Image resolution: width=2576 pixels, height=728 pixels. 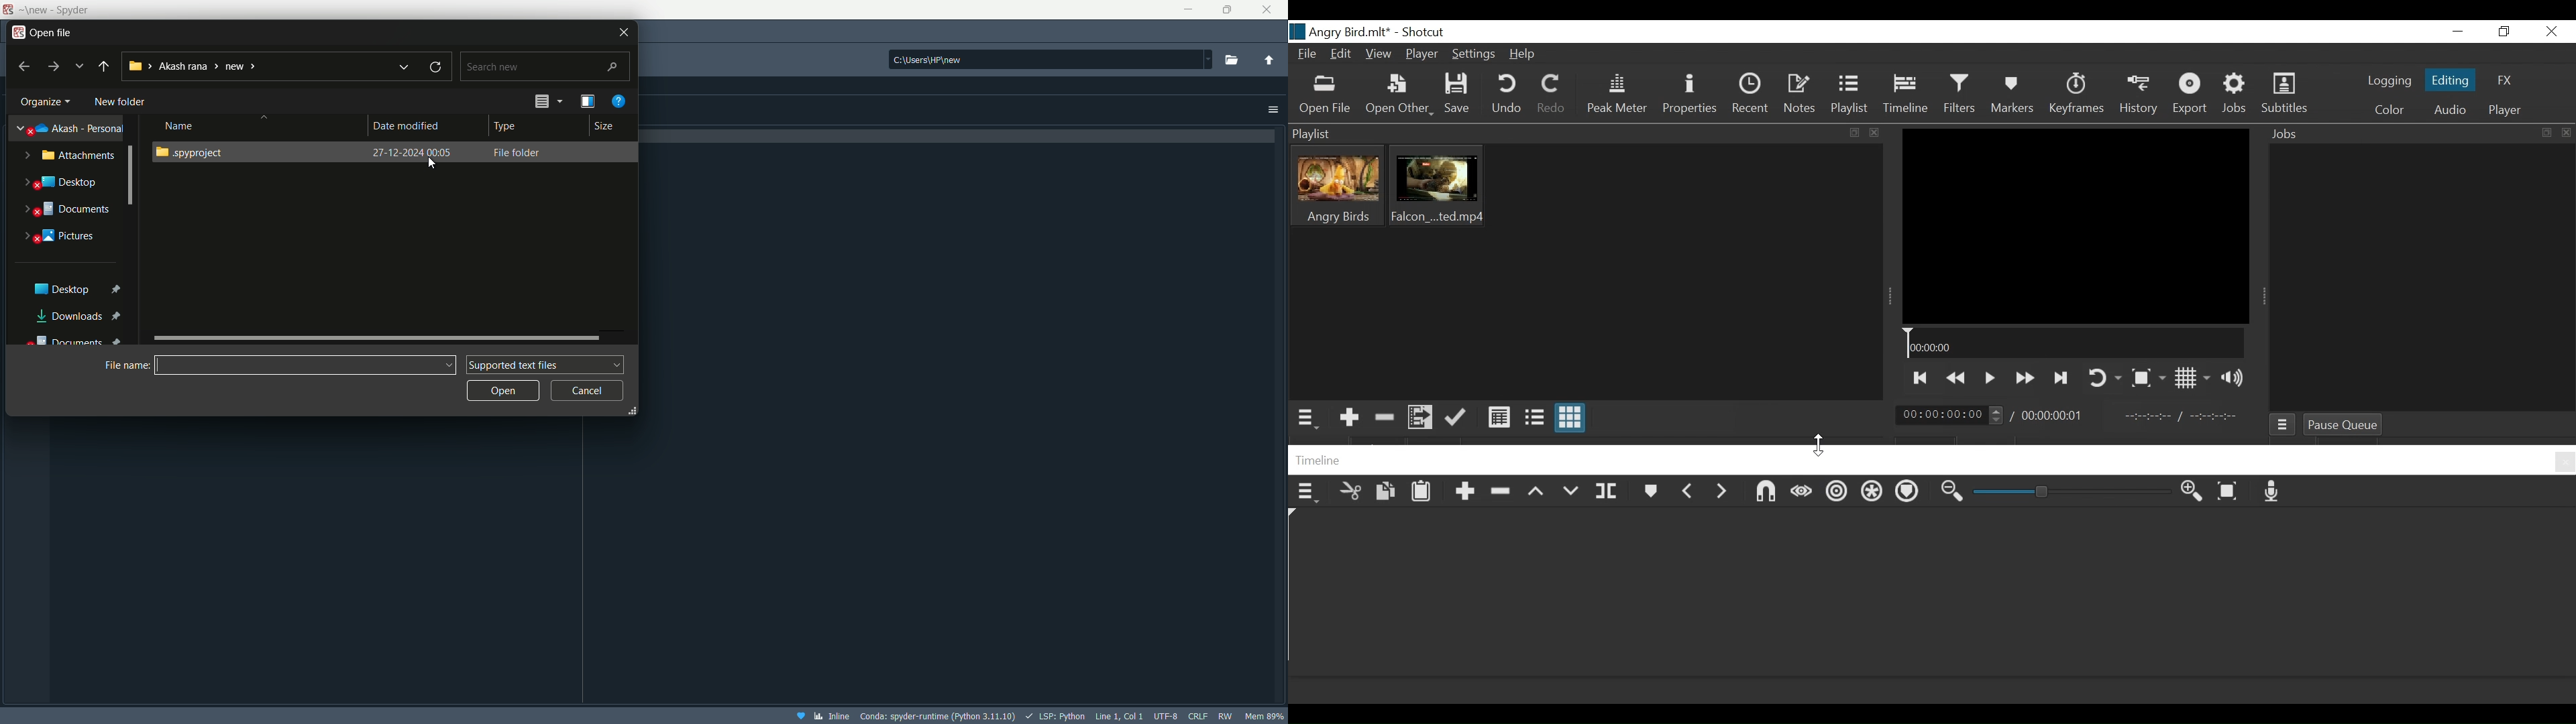 I want to click on Split at playhead, so click(x=1609, y=493).